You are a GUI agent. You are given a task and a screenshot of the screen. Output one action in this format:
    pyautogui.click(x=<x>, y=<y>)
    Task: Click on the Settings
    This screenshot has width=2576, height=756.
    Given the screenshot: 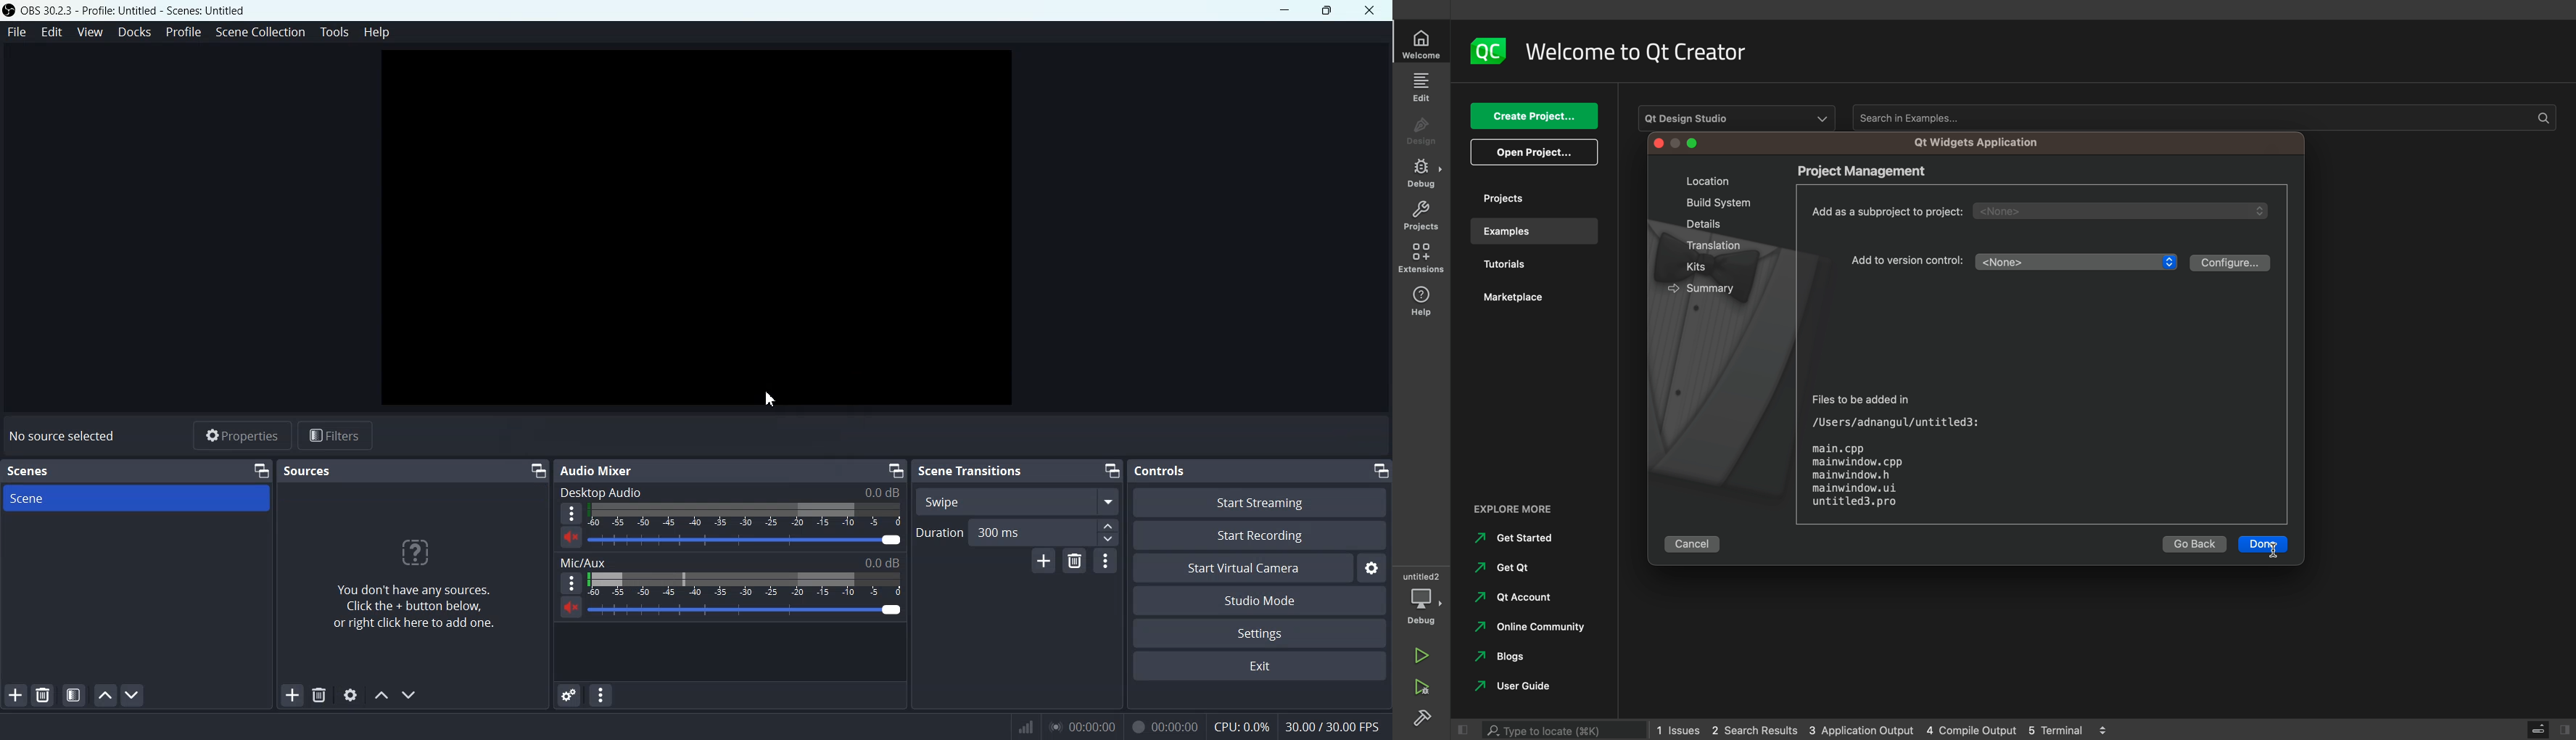 What is the action you would take?
    pyautogui.click(x=1374, y=568)
    